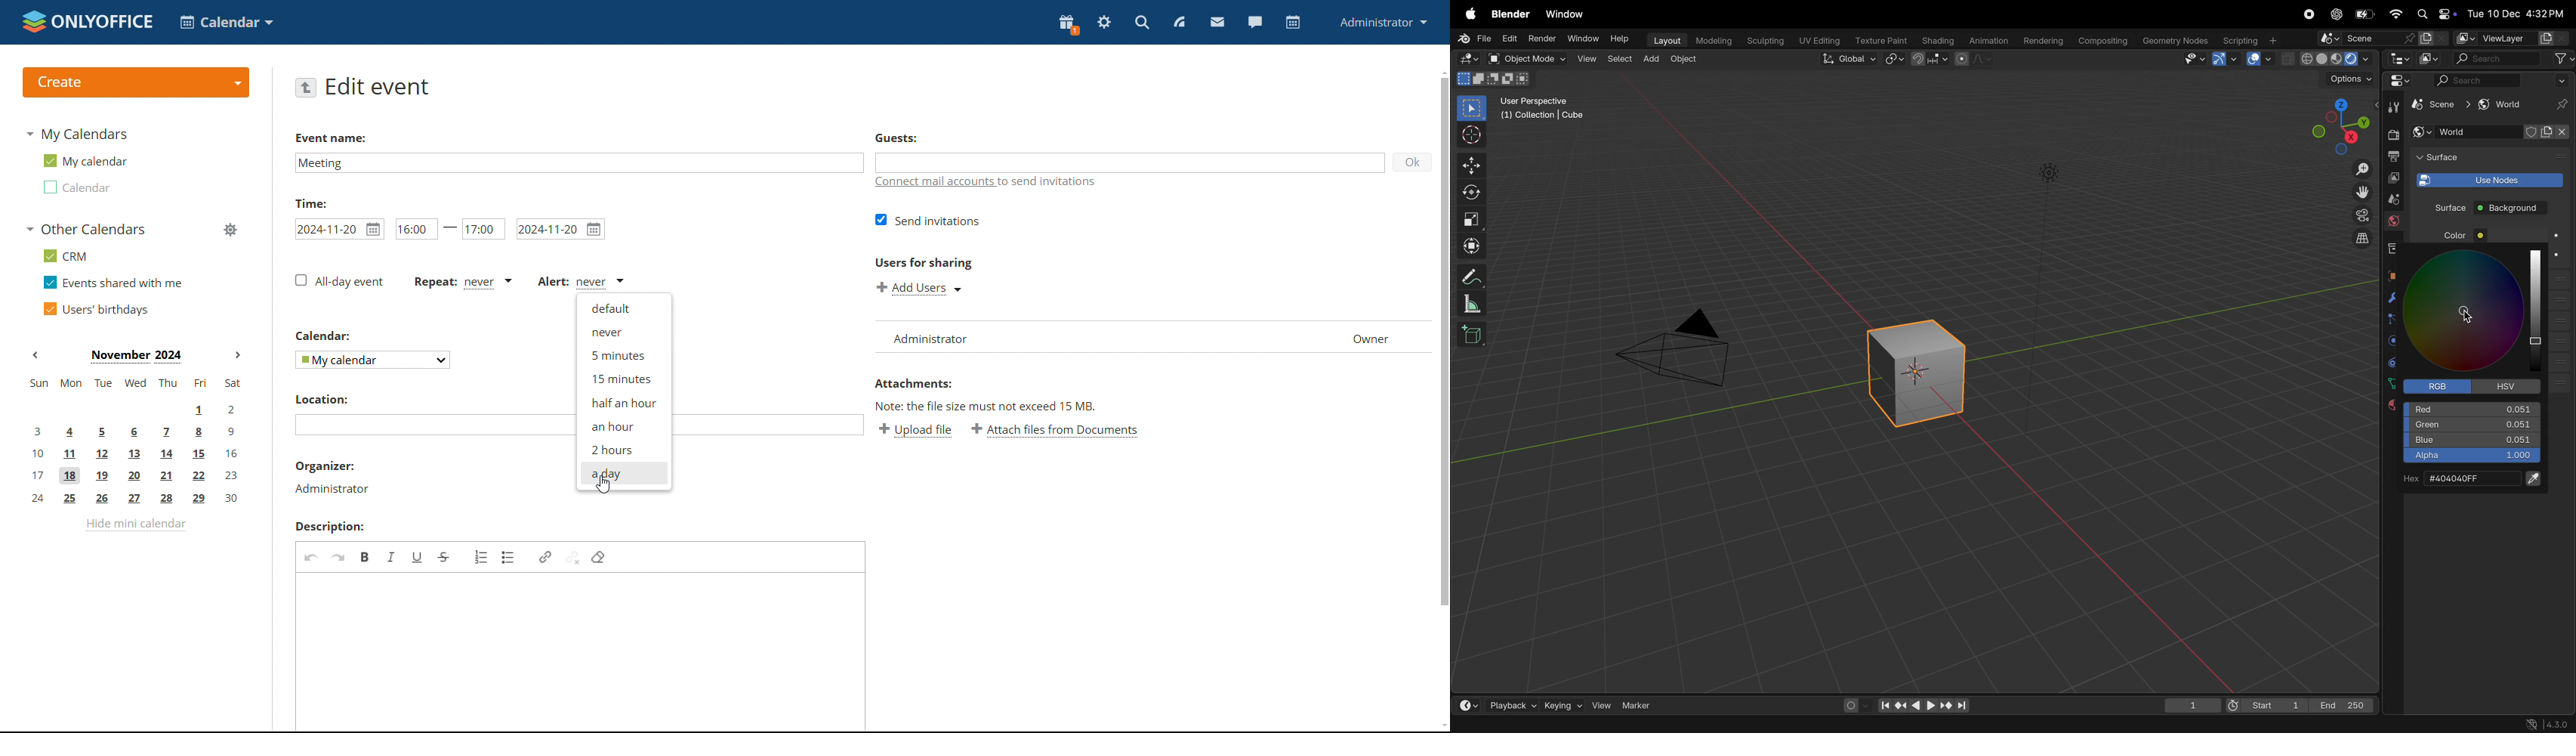  Describe the element at coordinates (2492, 132) in the screenshot. I see `add objects and constraints` at that location.